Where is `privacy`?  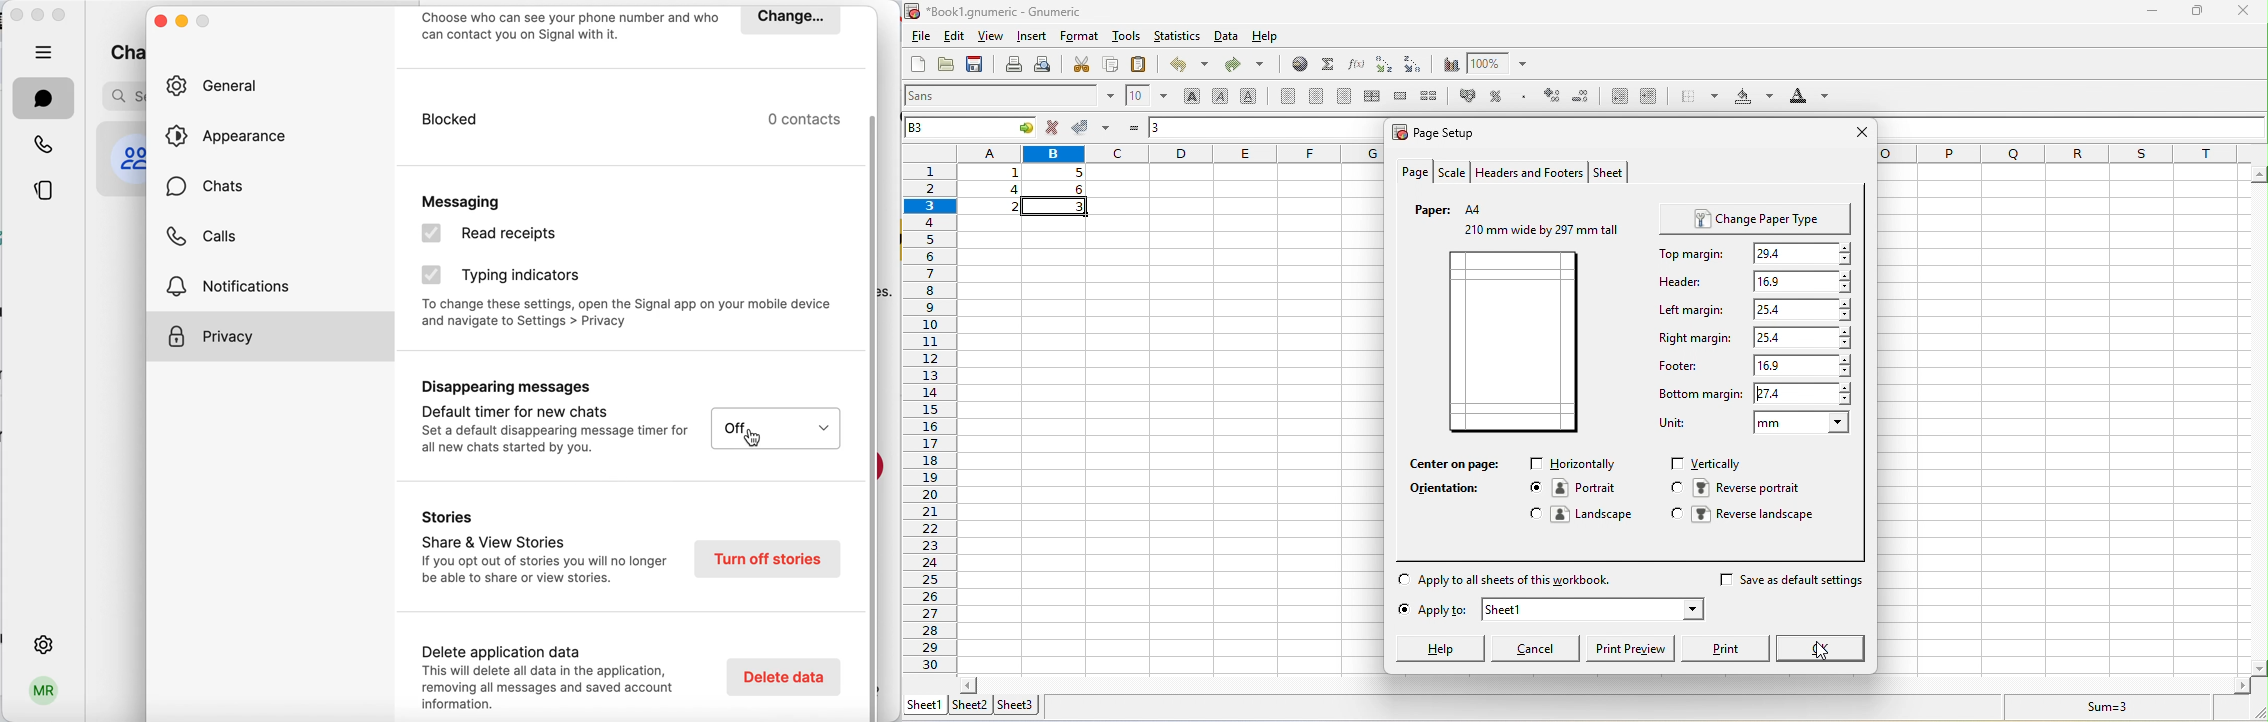 privacy is located at coordinates (271, 336).